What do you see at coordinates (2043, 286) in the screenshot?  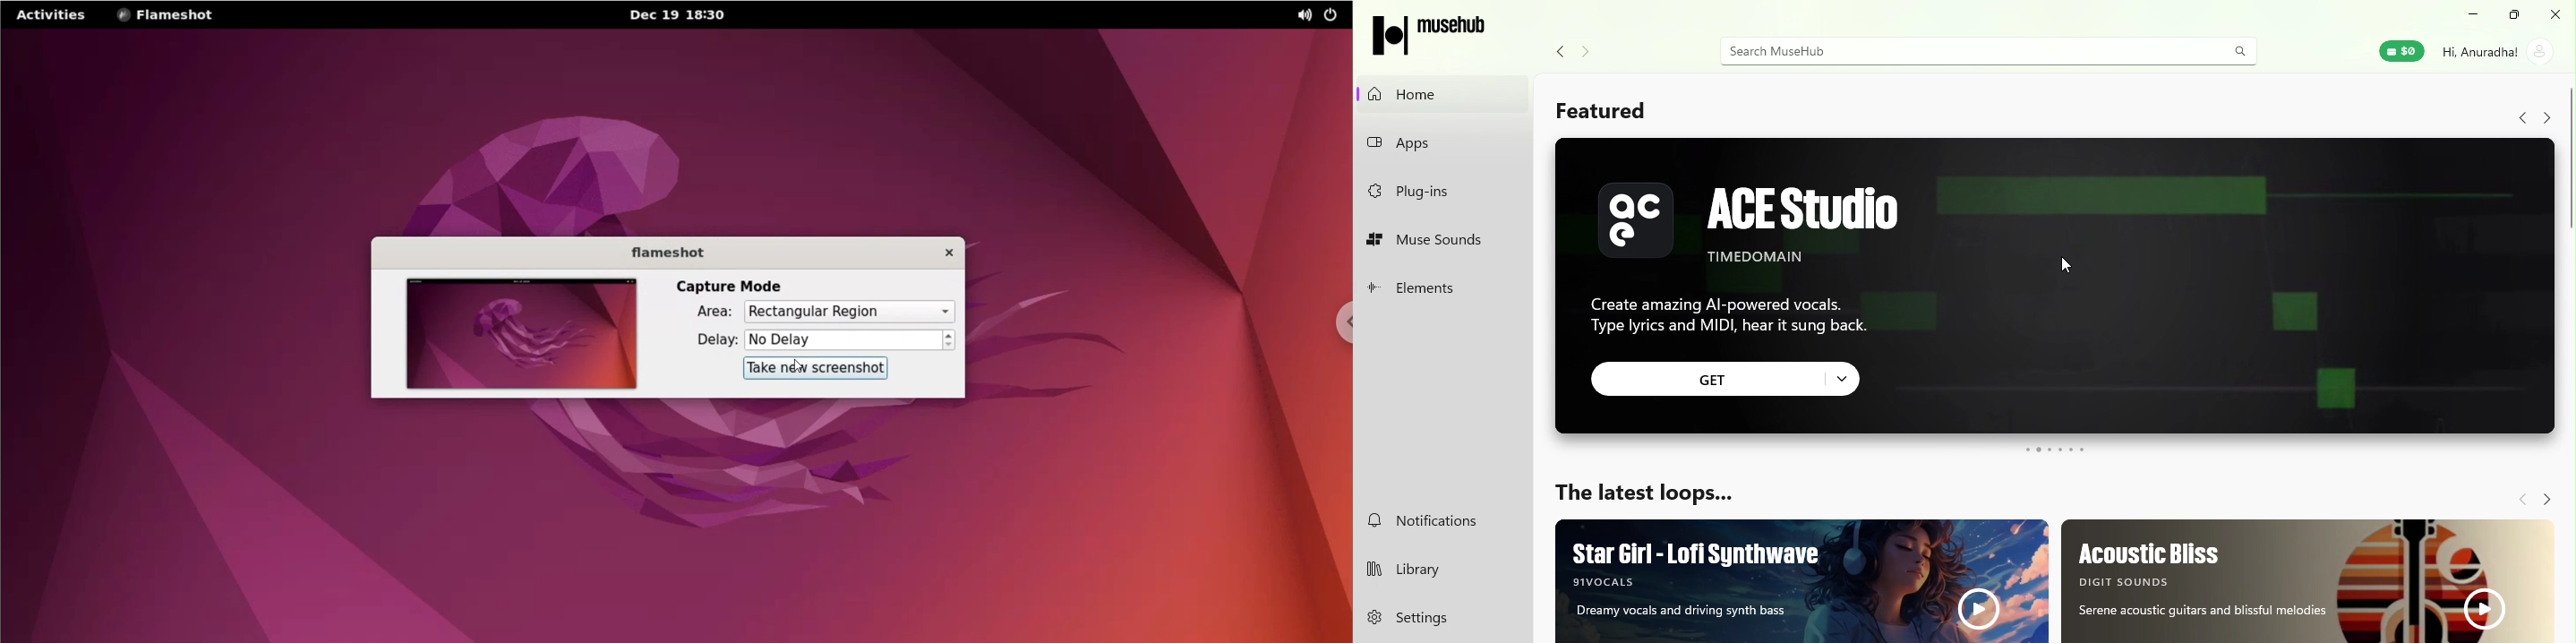 I see `Ad` at bounding box center [2043, 286].